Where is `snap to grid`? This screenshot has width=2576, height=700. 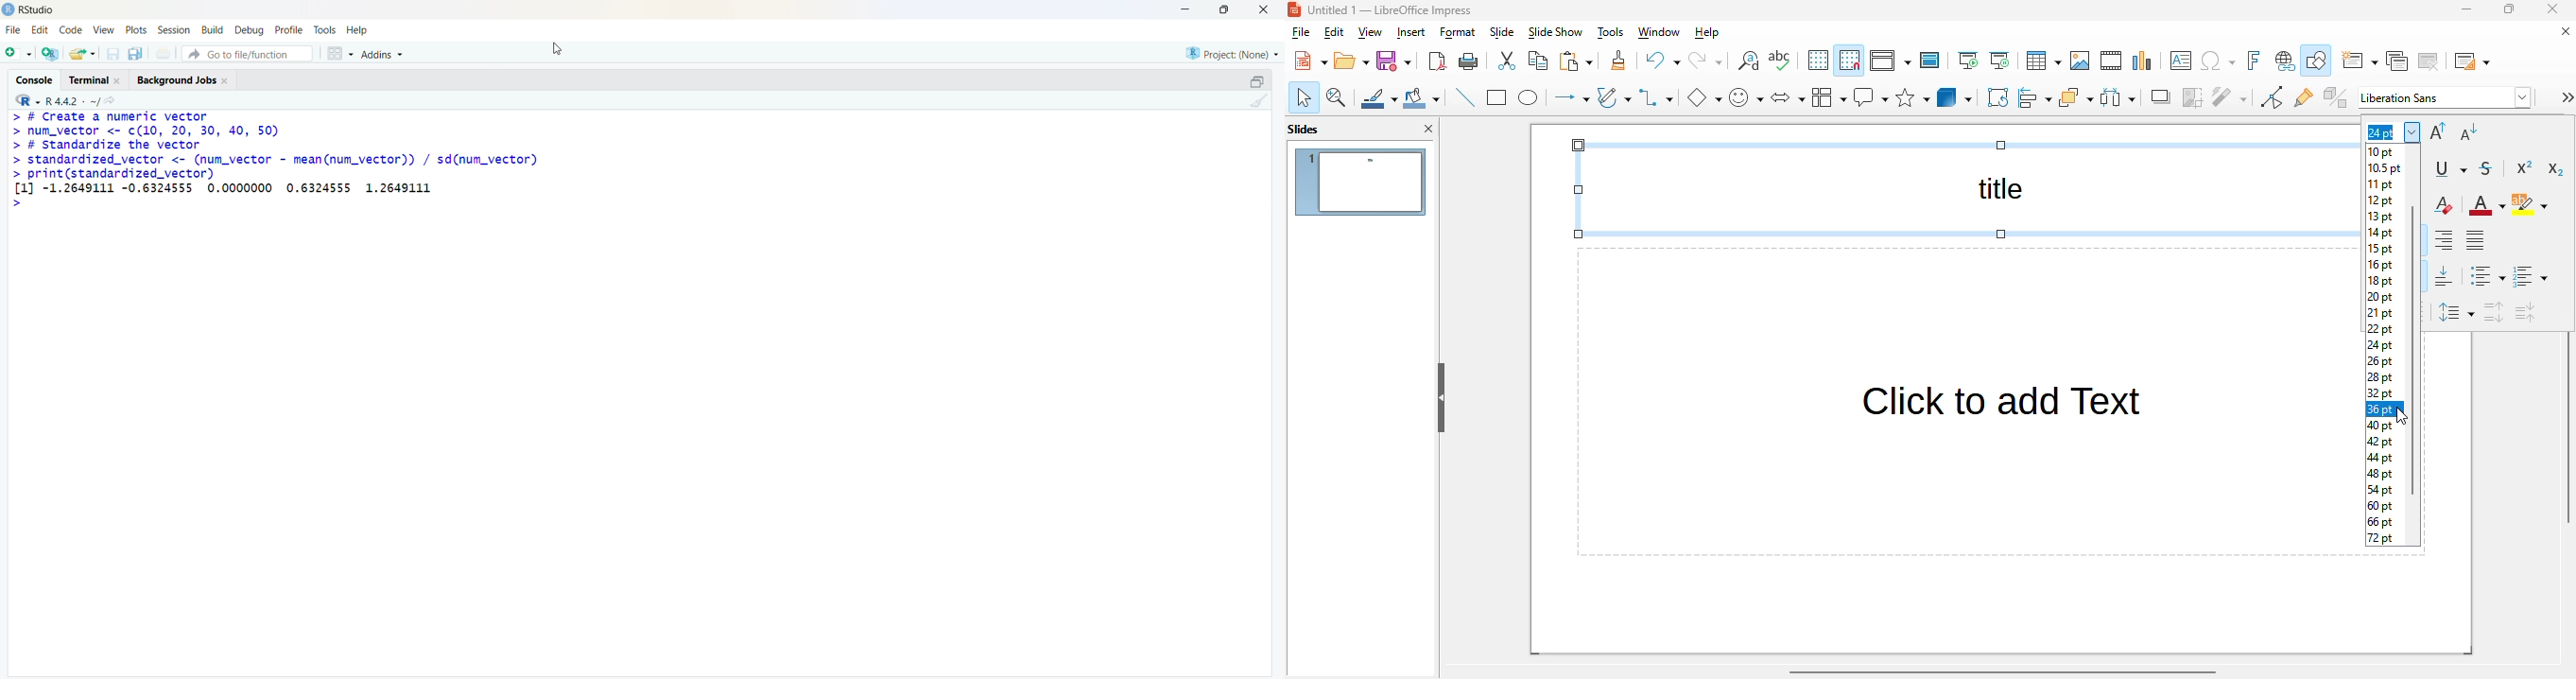
snap to grid is located at coordinates (1850, 61).